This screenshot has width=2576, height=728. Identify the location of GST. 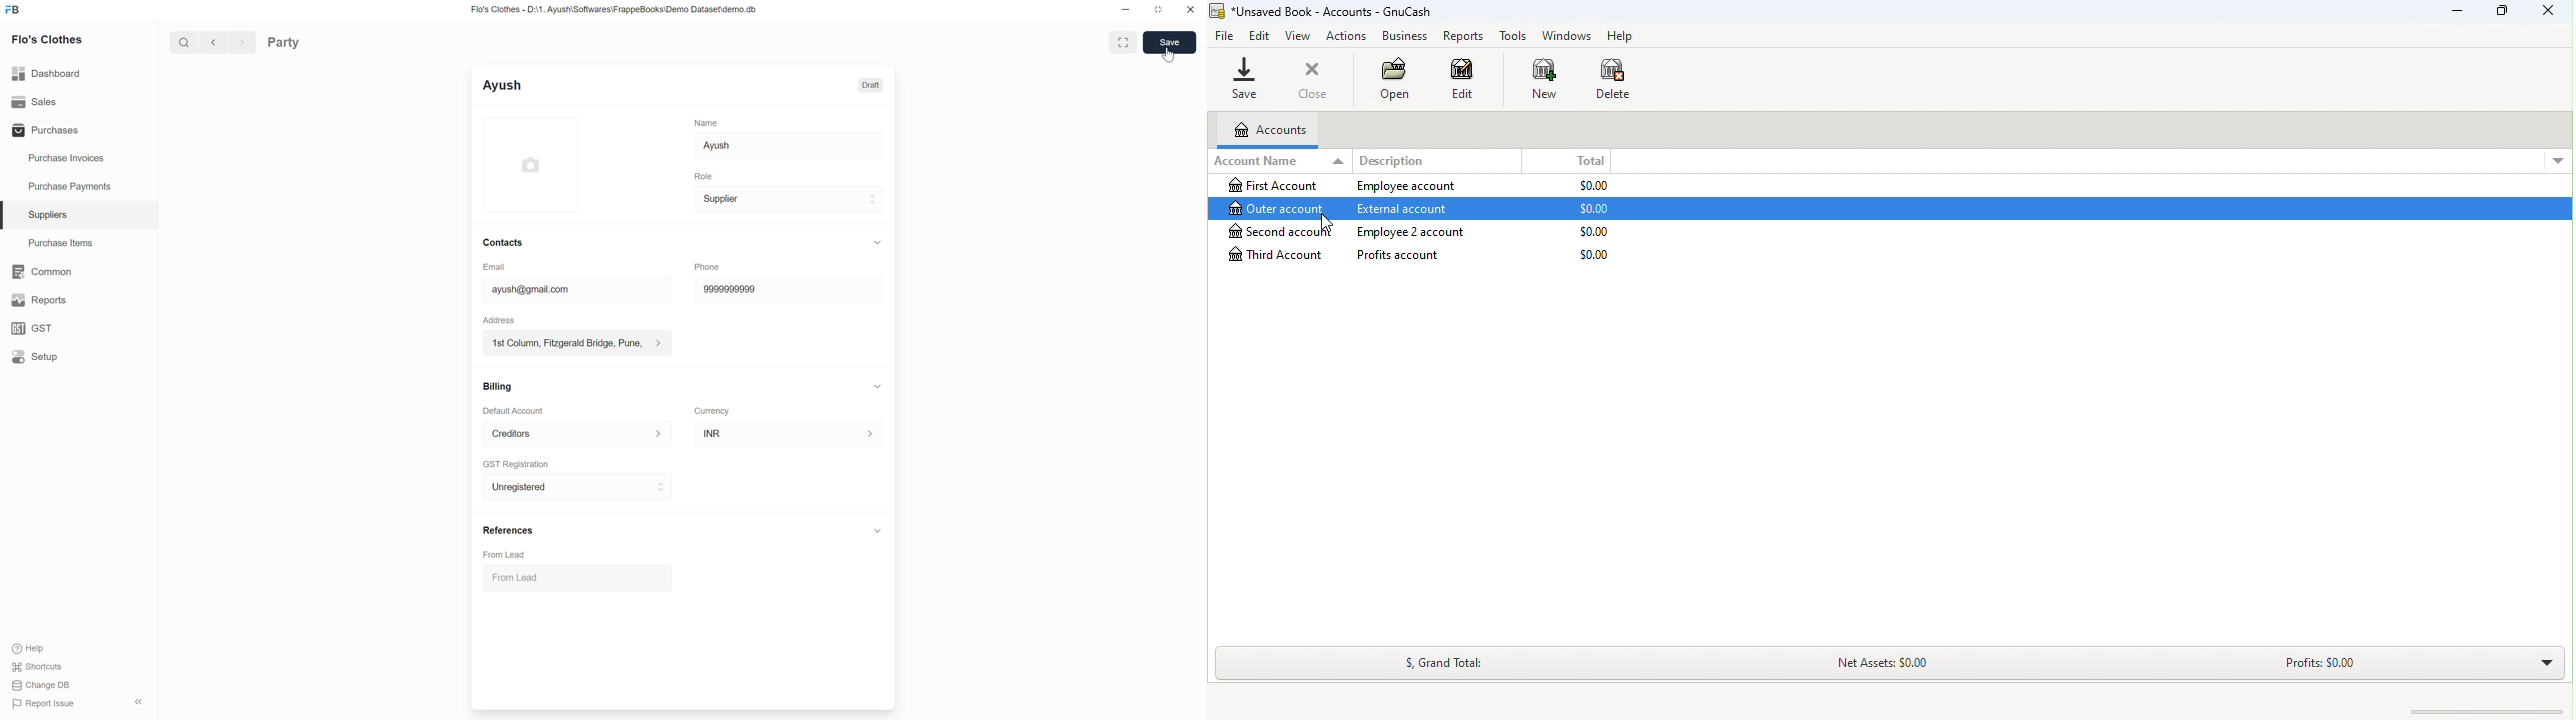
(78, 328).